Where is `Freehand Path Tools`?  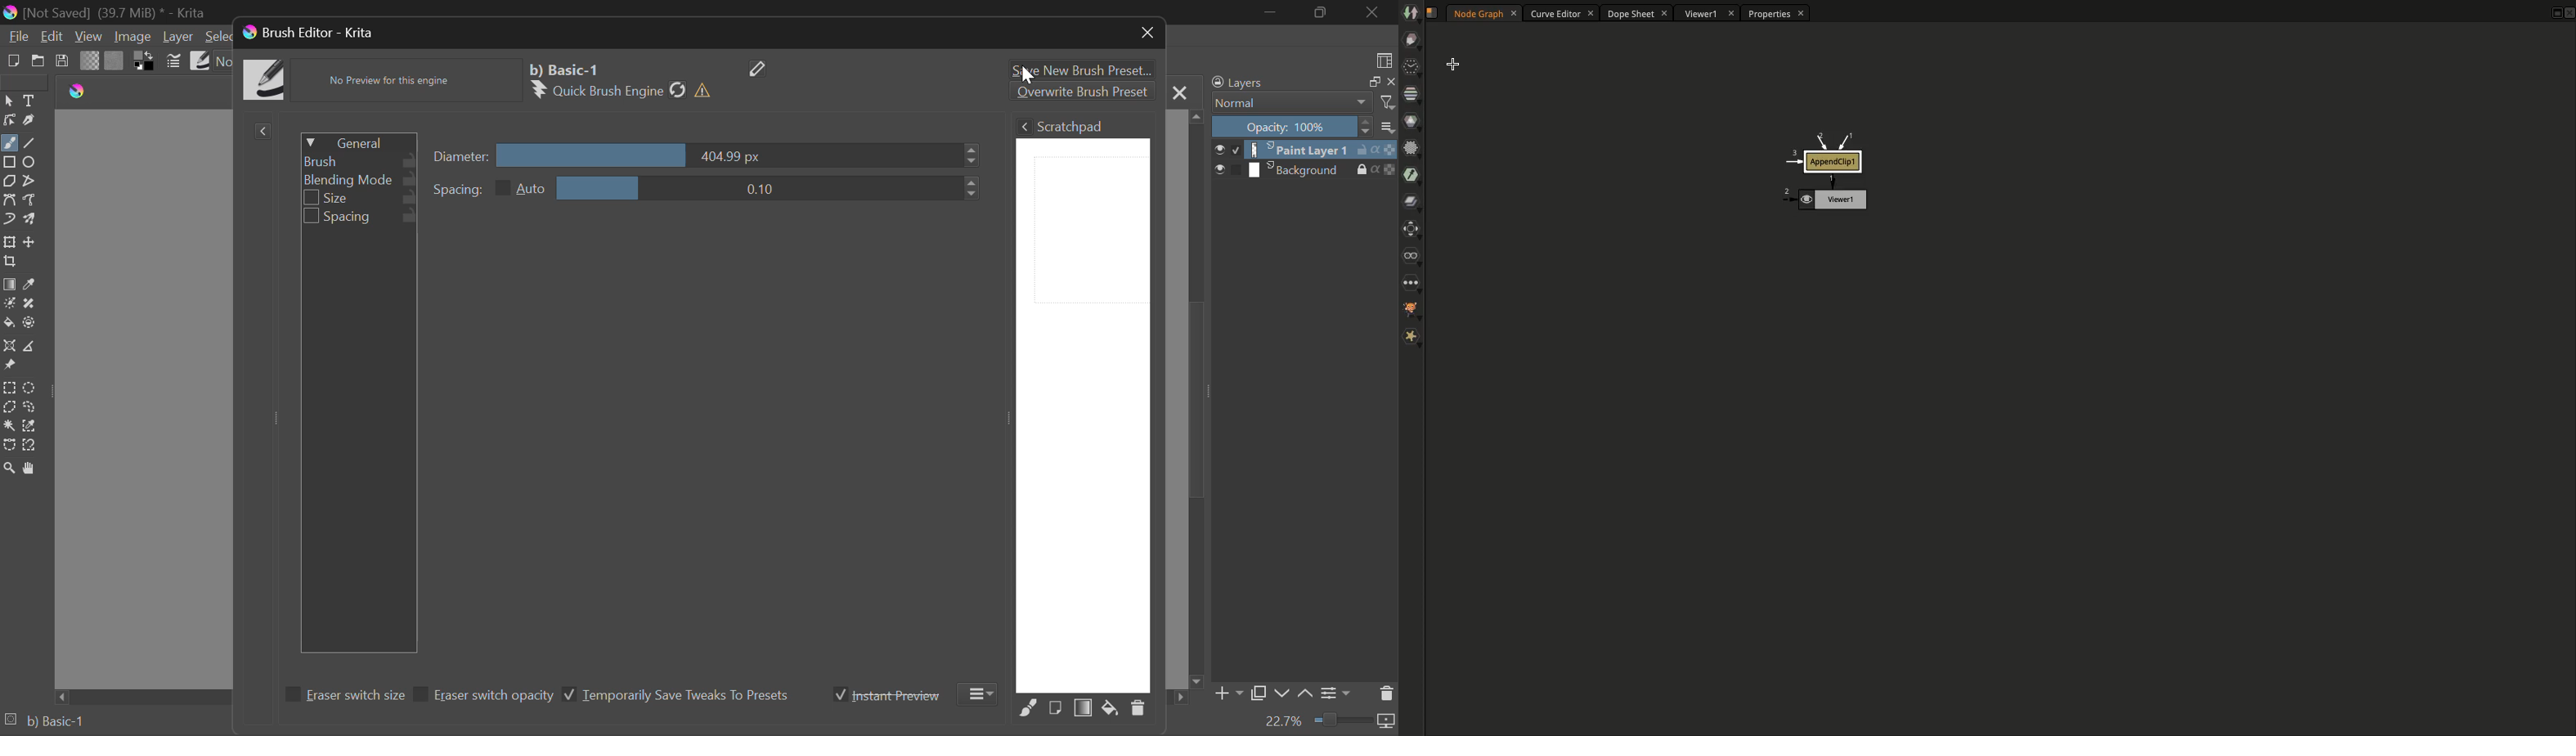
Freehand Path Tools is located at coordinates (34, 199).